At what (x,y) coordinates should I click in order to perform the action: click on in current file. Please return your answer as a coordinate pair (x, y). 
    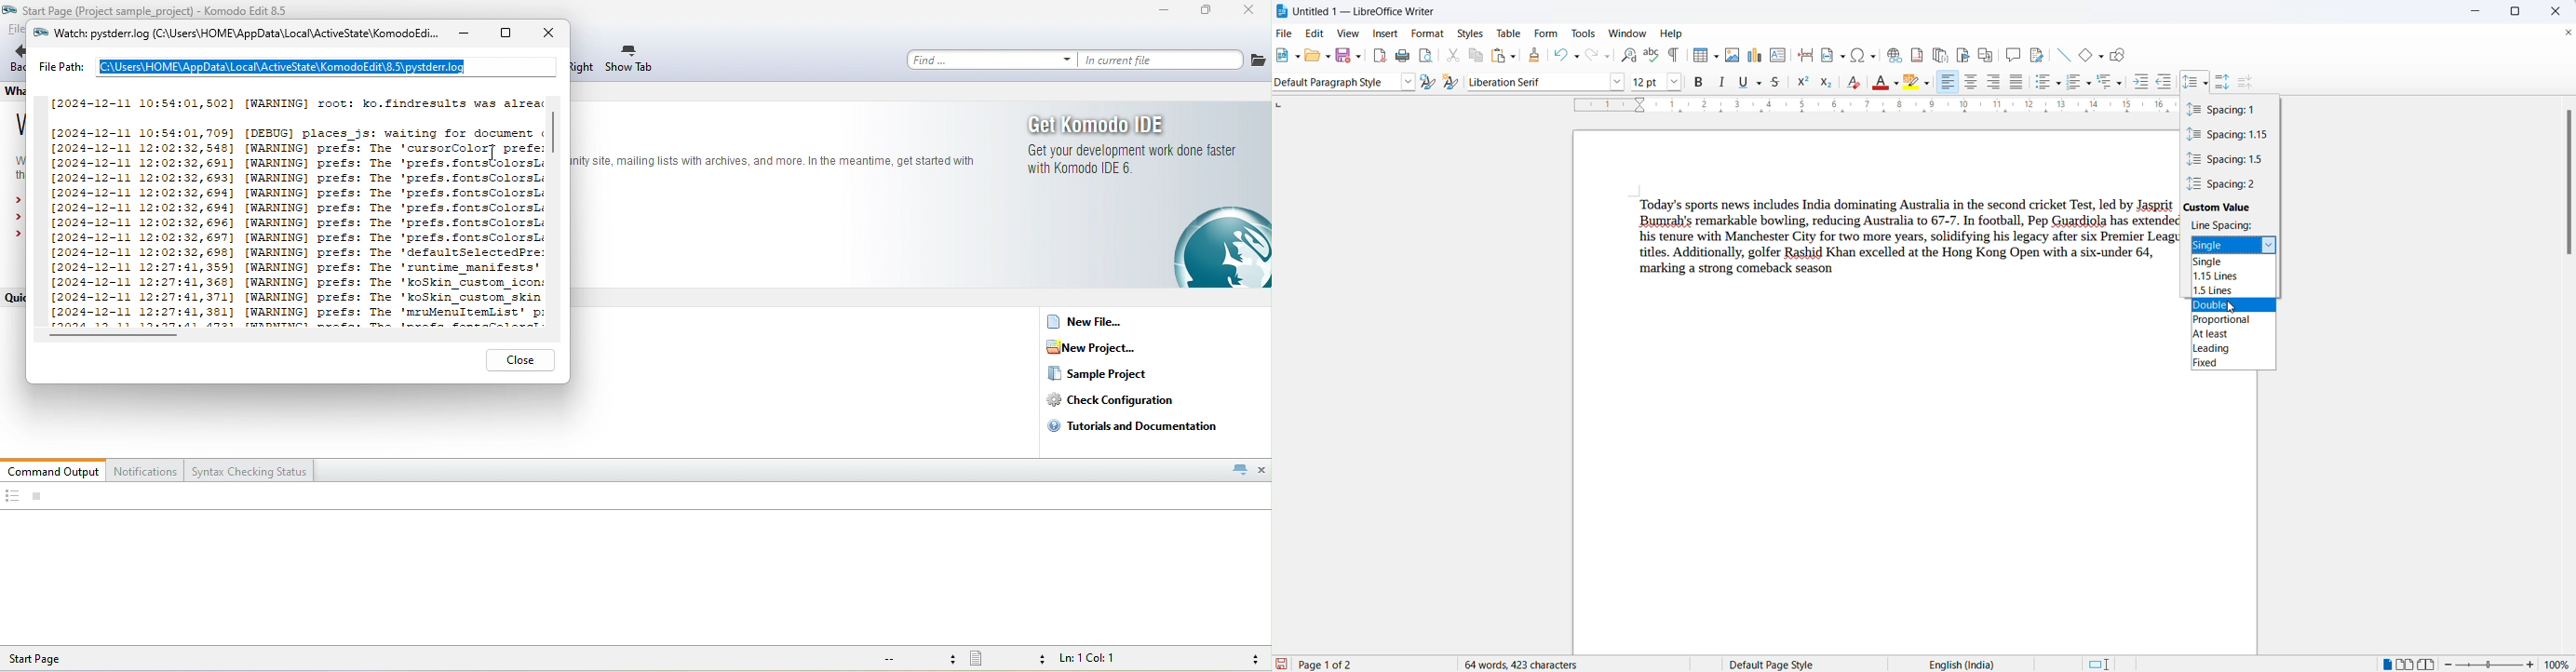
    Looking at the image, I should click on (1162, 60).